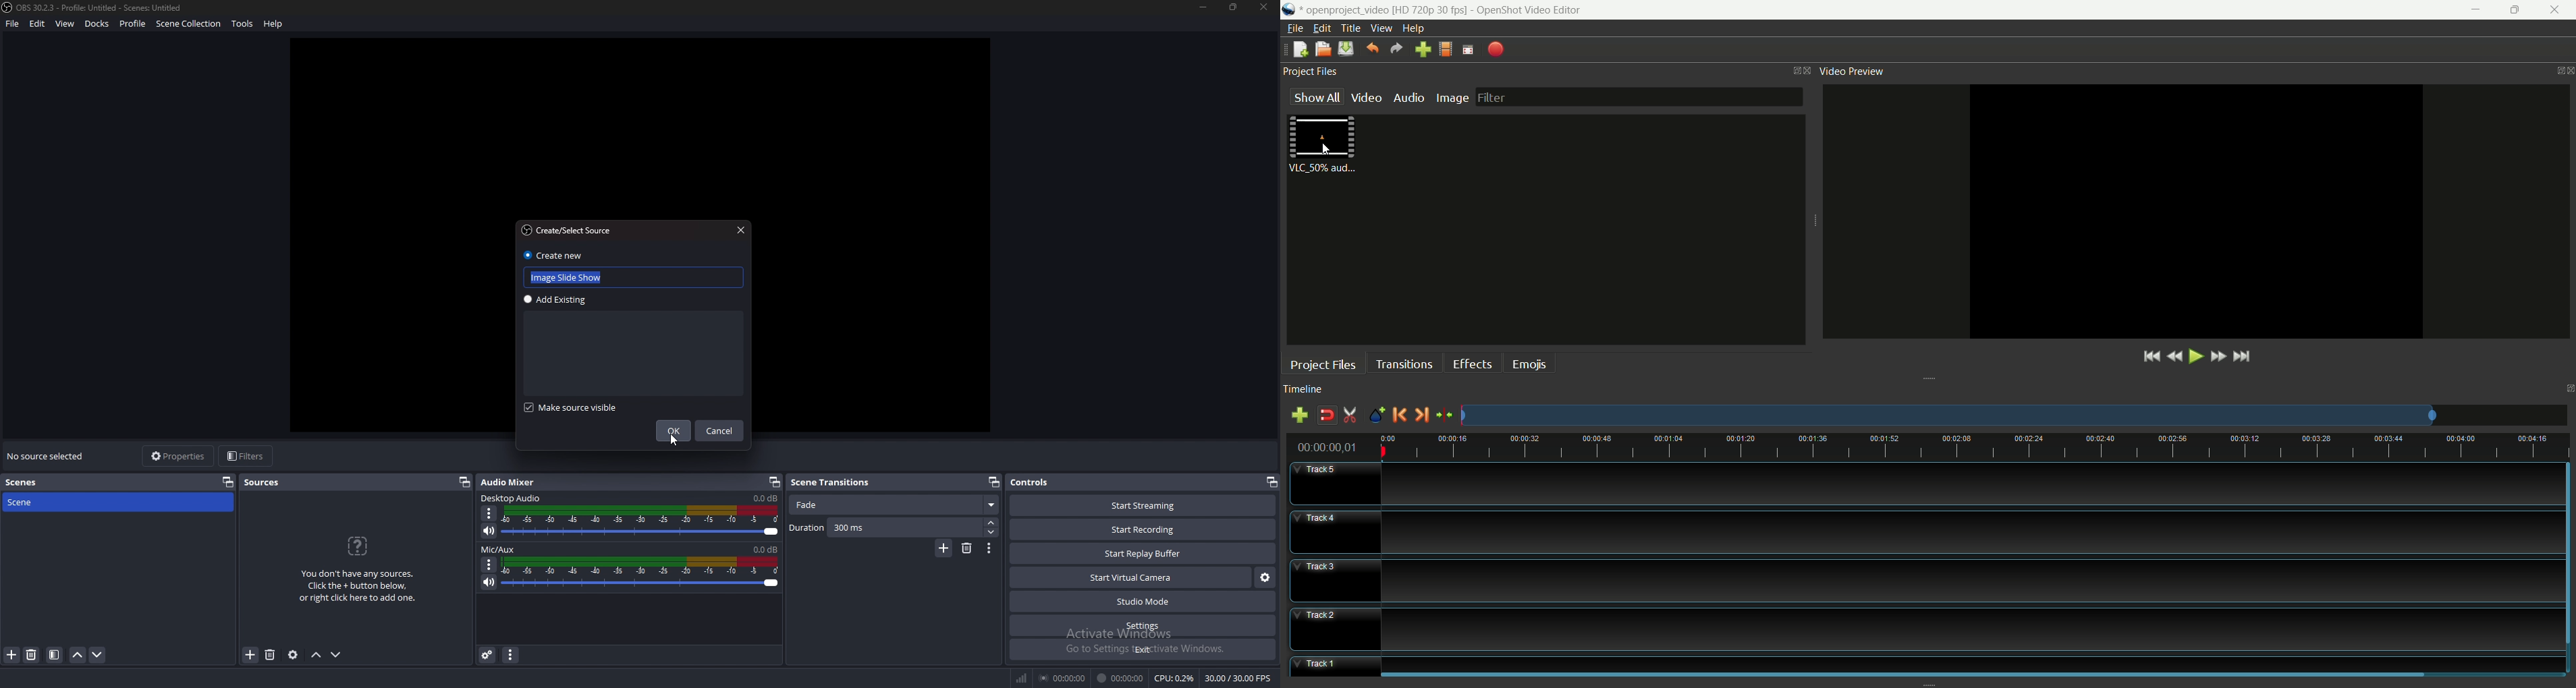 The image size is (2576, 700). I want to click on controls, so click(1038, 483).